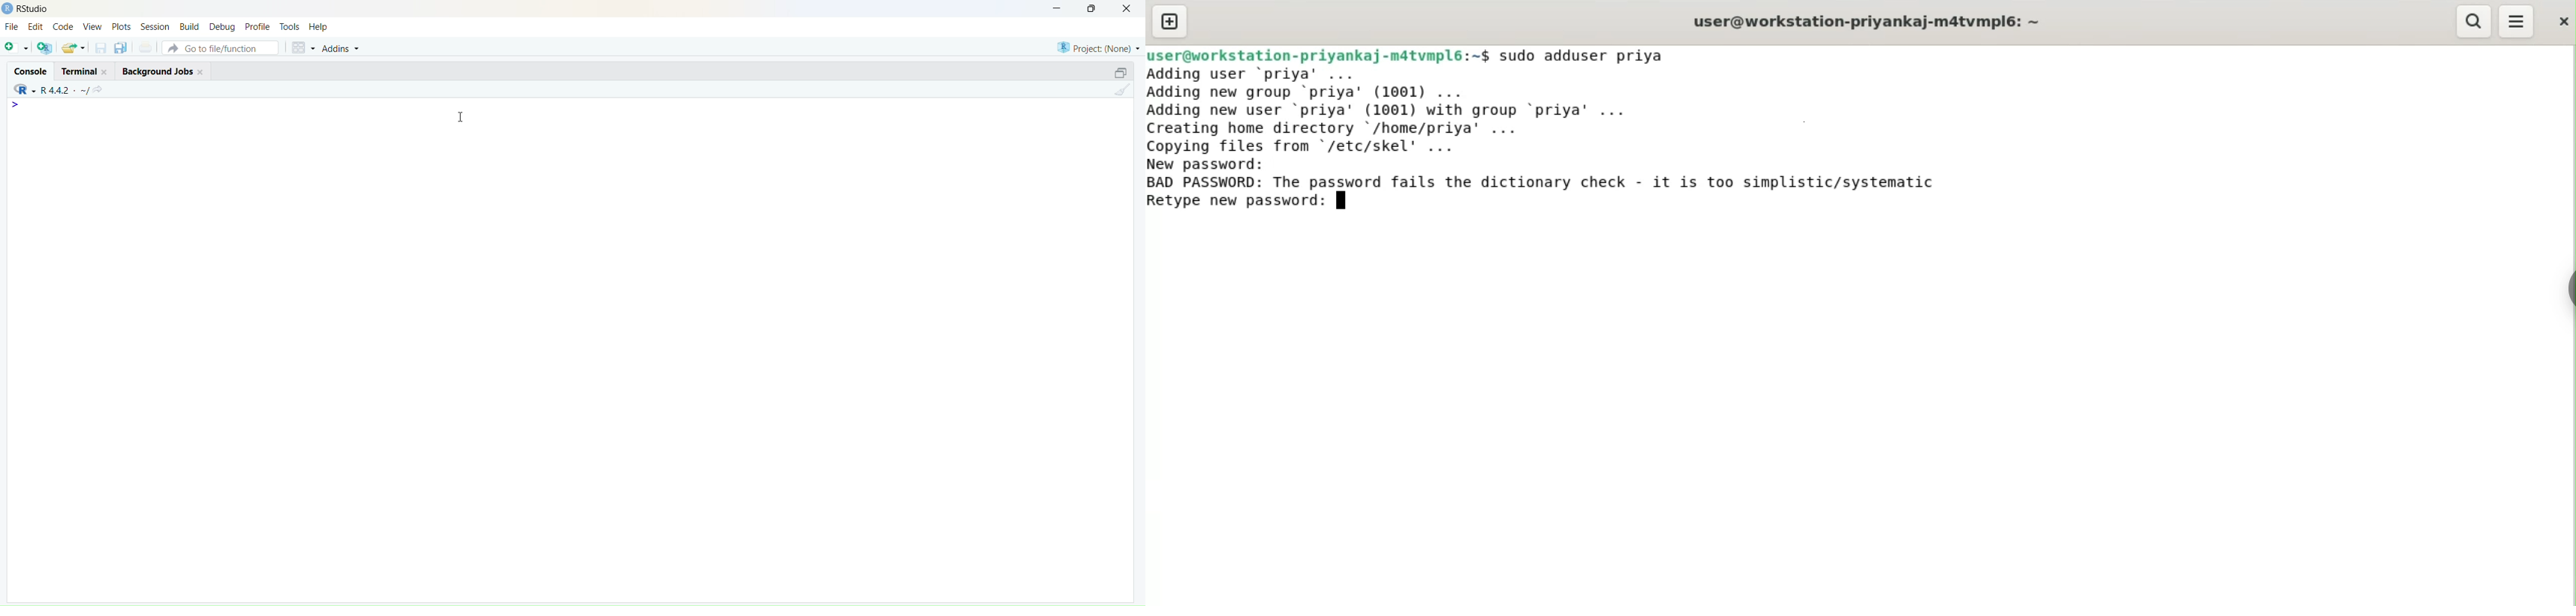  Describe the element at coordinates (94, 27) in the screenshot. I see `View` at that location.